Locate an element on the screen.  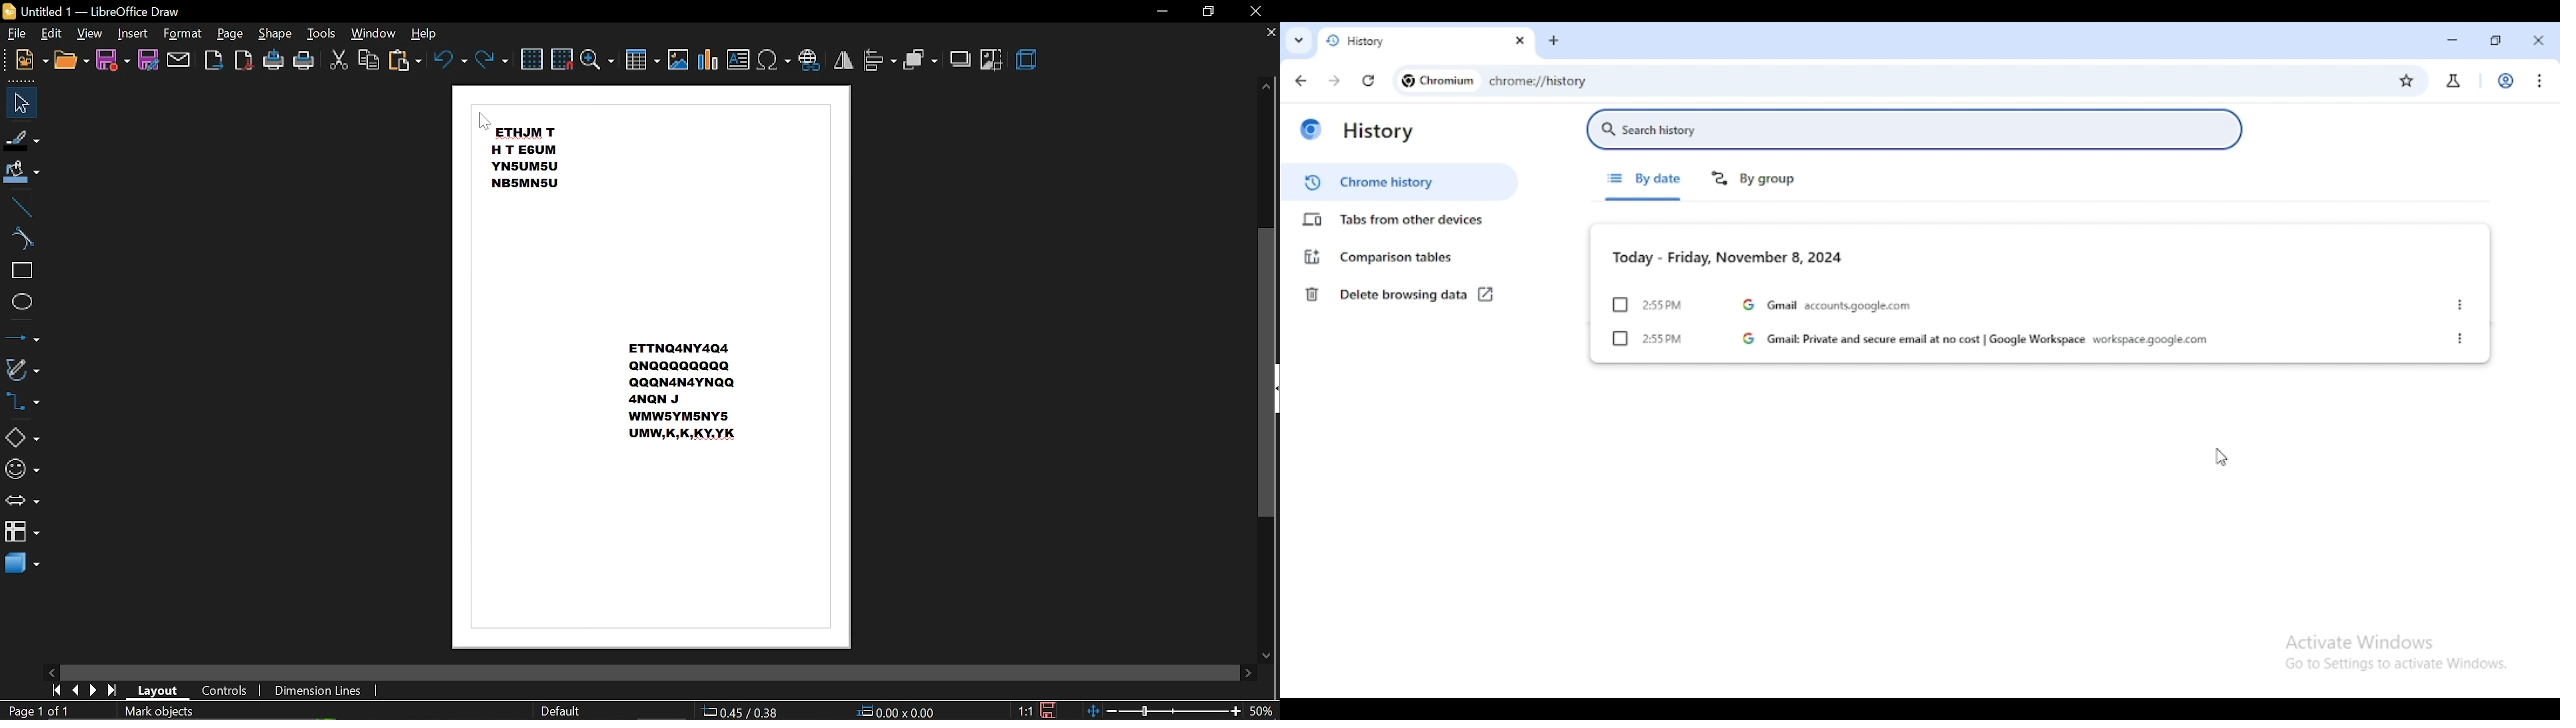
next page is located at coordinates (96, 690).